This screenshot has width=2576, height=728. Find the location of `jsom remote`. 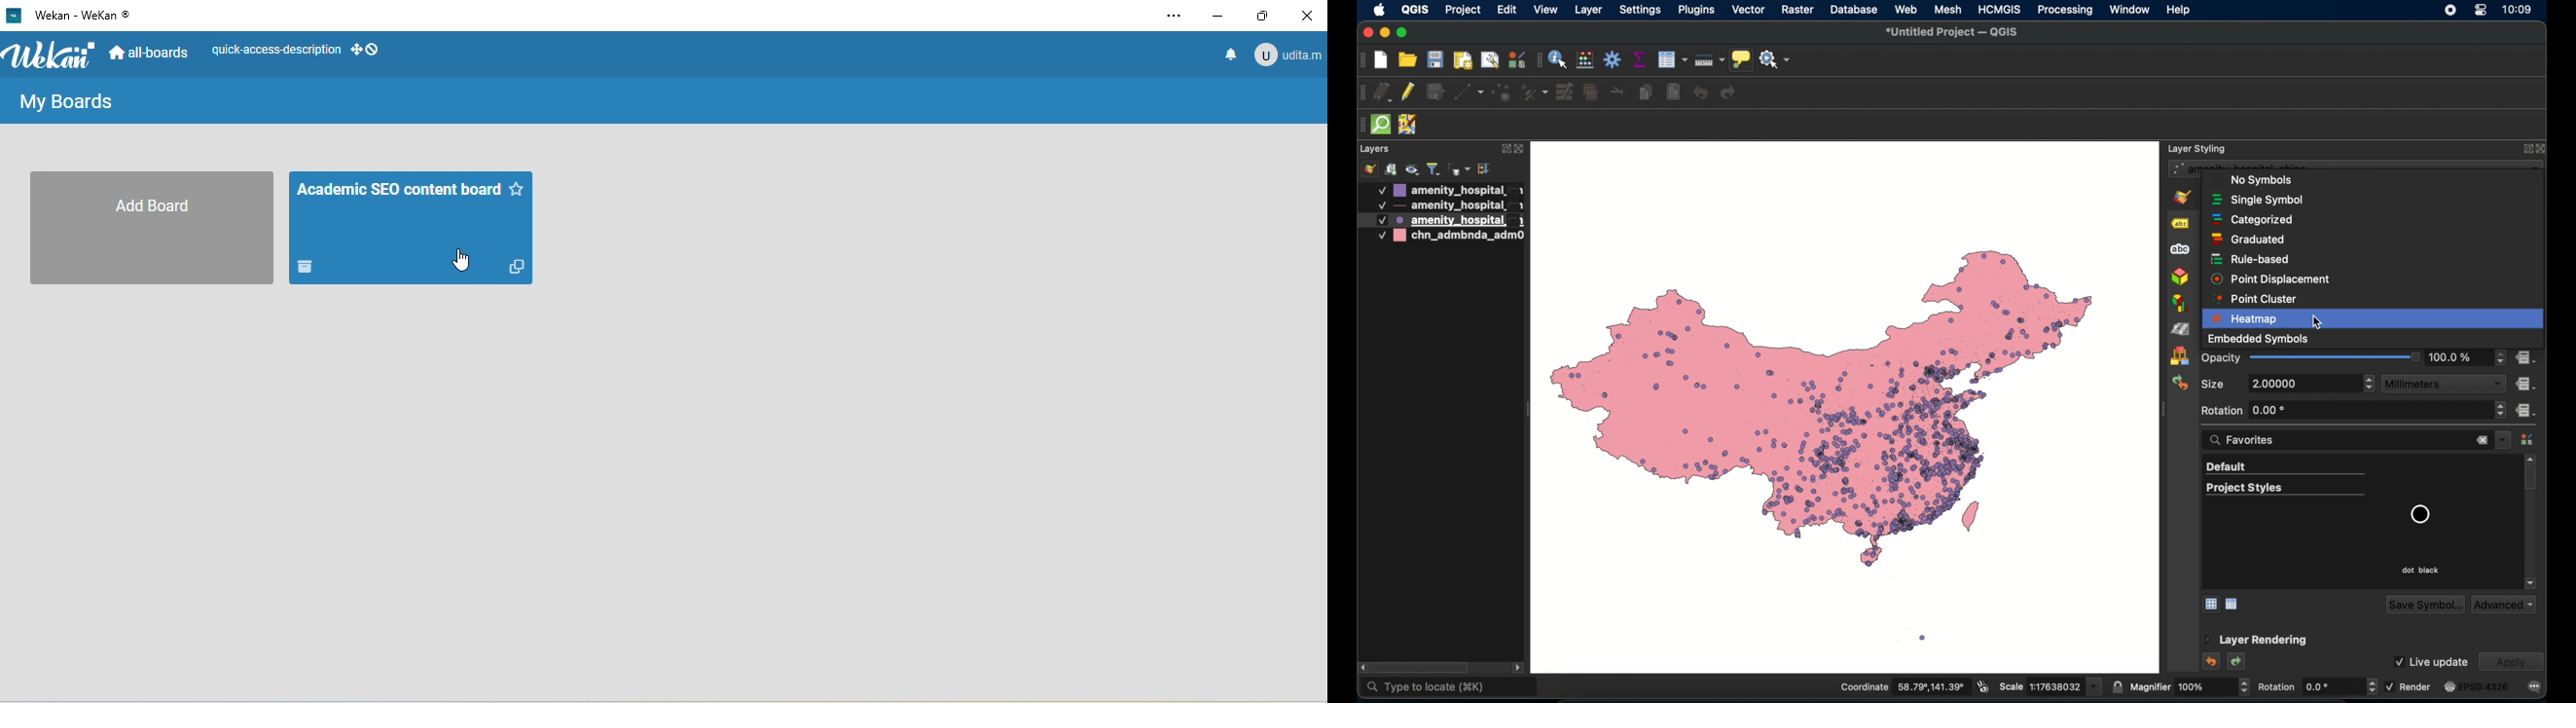

jsom remote is located at coordinates (1410, 126).